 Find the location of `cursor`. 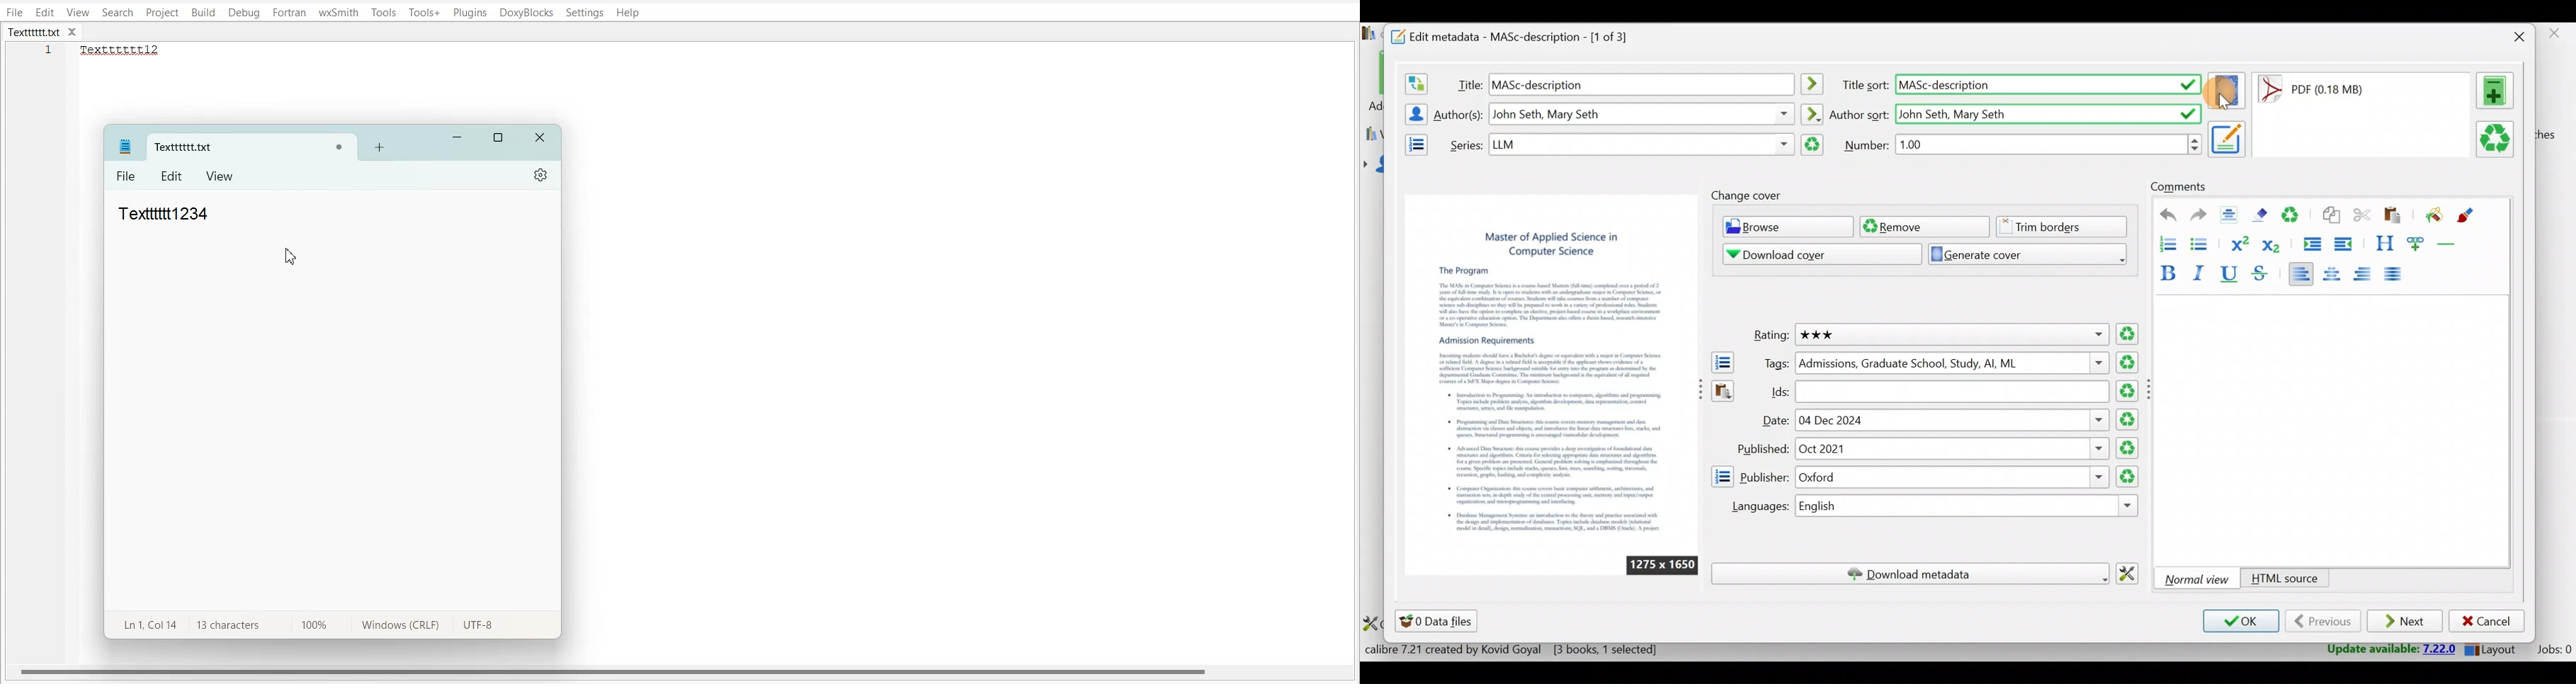

cursor is located at coordinates (2228, 105).